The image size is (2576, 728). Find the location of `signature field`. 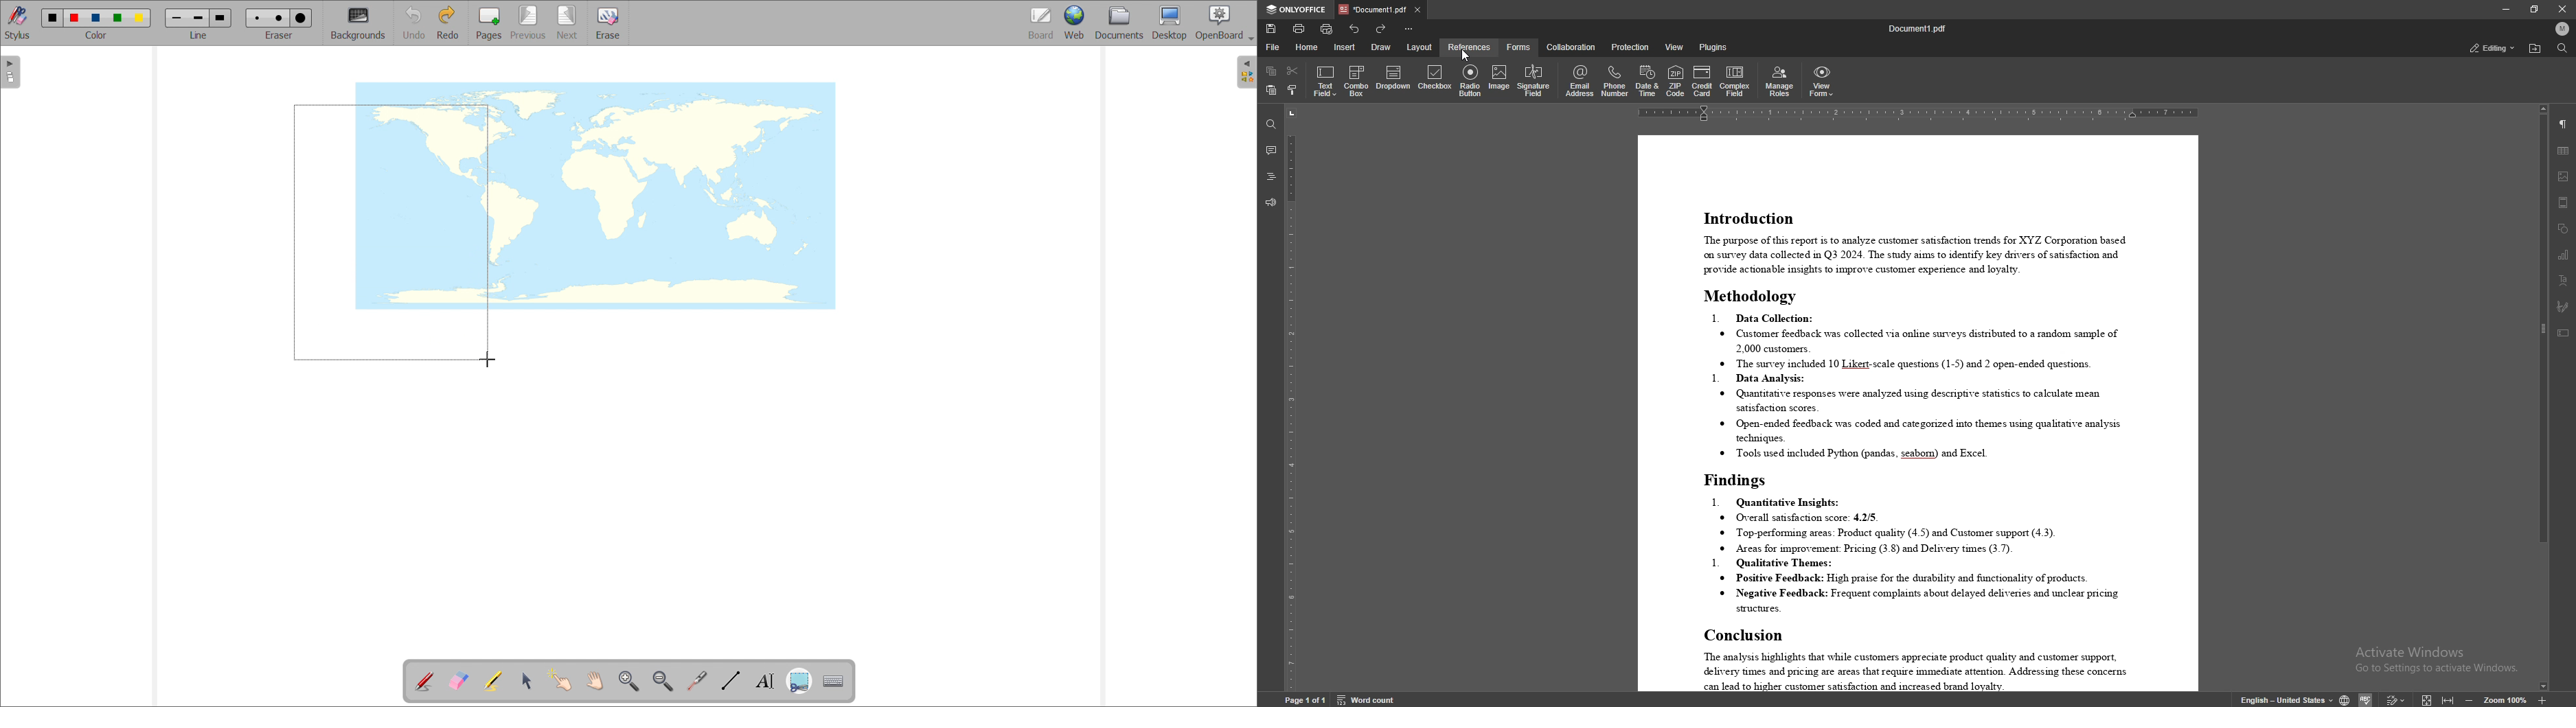

signature field is located at coordinates (1534, 82).